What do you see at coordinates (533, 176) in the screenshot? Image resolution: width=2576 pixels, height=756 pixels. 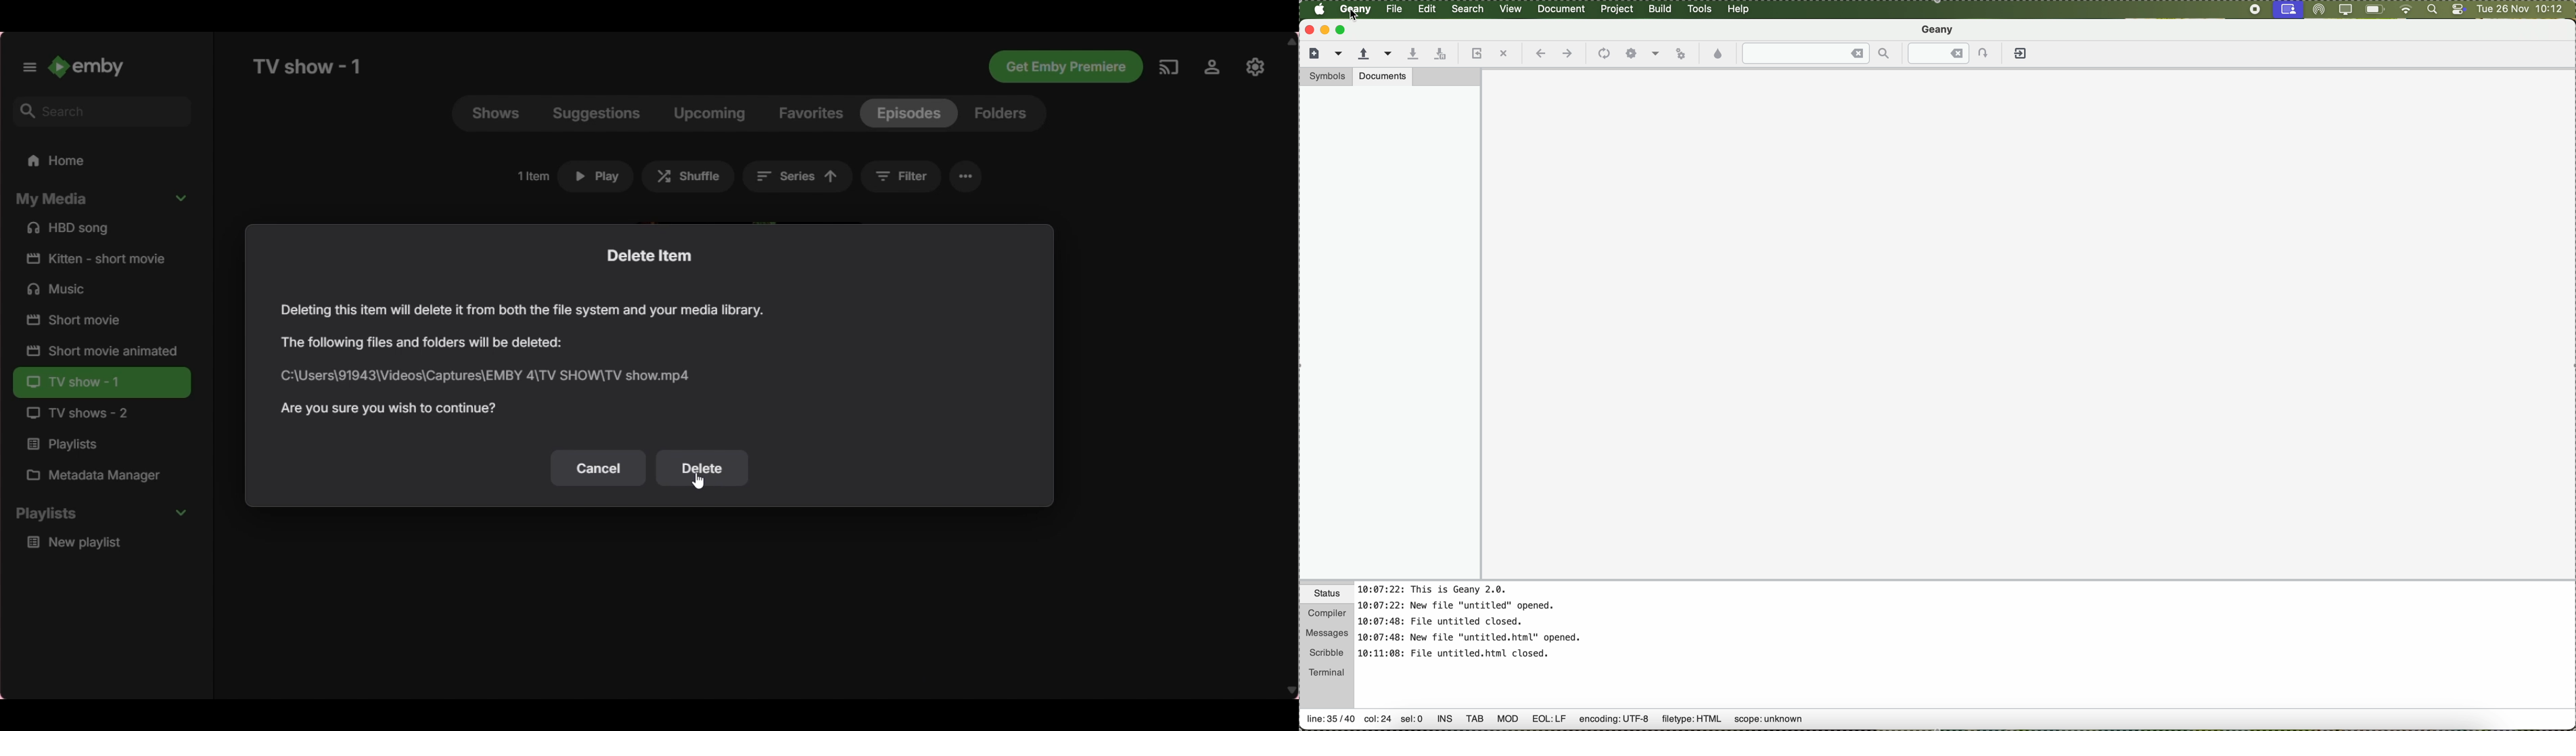 I see `Total number of items in current selection` at bounding box center [533, 176].